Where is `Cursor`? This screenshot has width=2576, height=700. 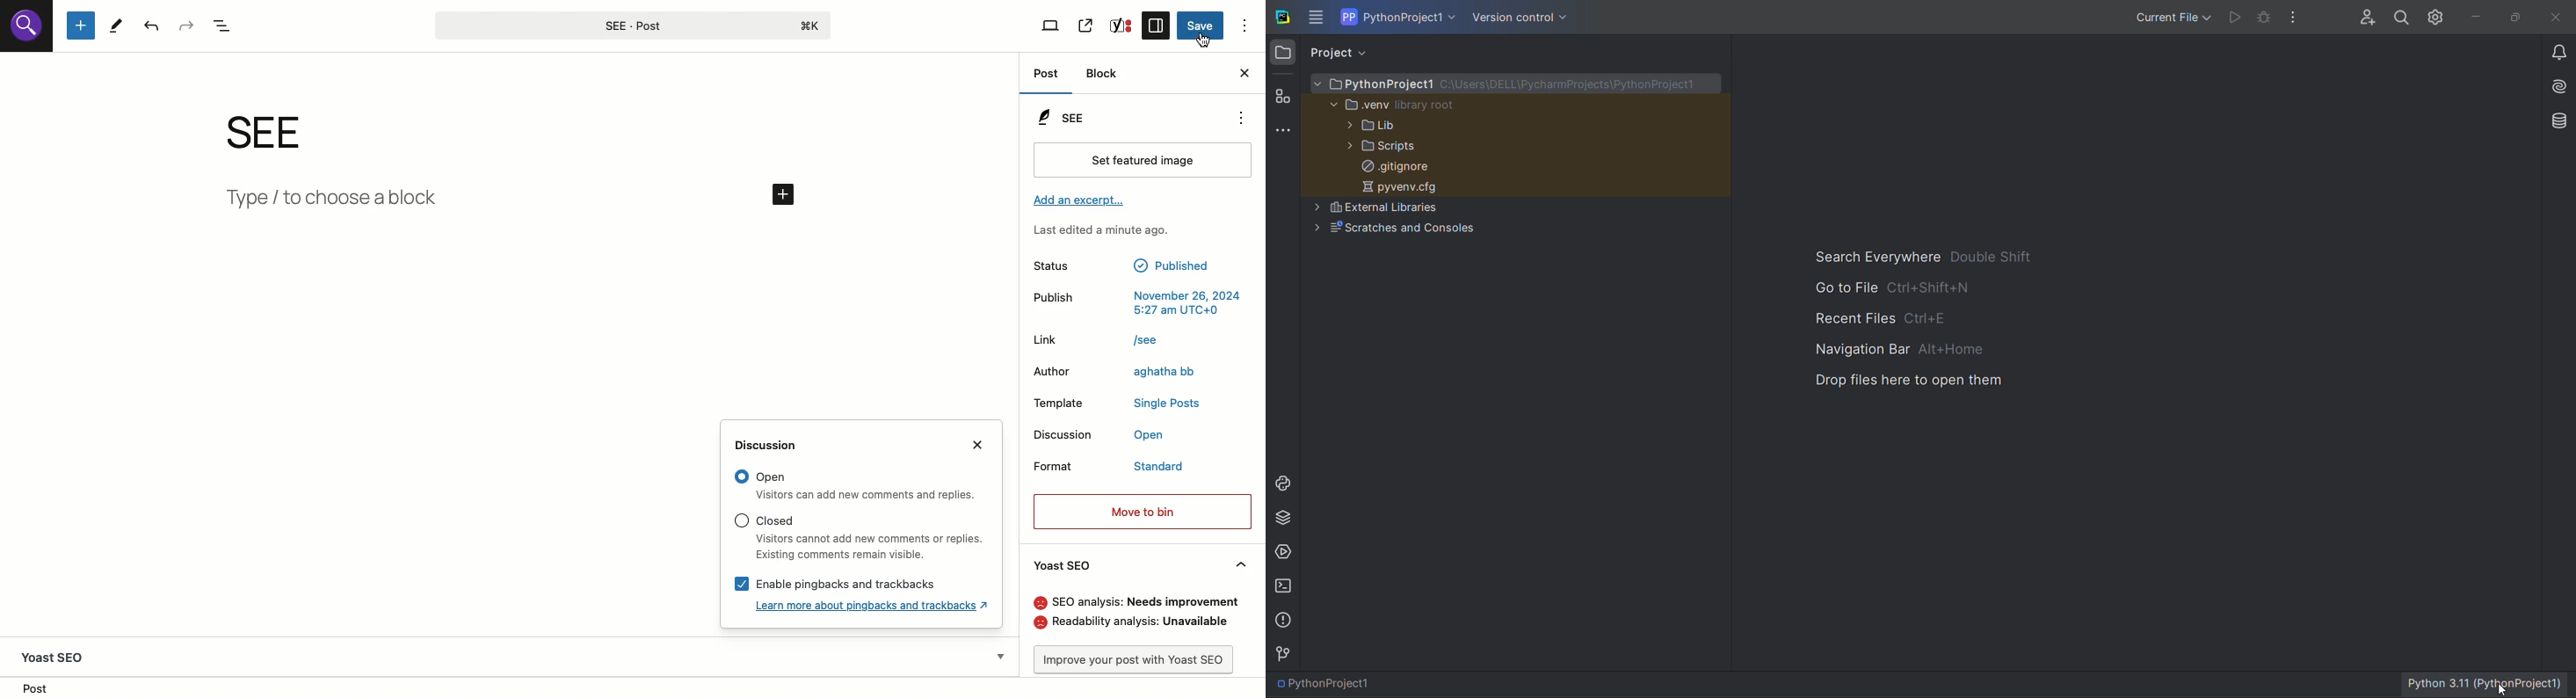
Cursor is located at coordinates (1204, 41).